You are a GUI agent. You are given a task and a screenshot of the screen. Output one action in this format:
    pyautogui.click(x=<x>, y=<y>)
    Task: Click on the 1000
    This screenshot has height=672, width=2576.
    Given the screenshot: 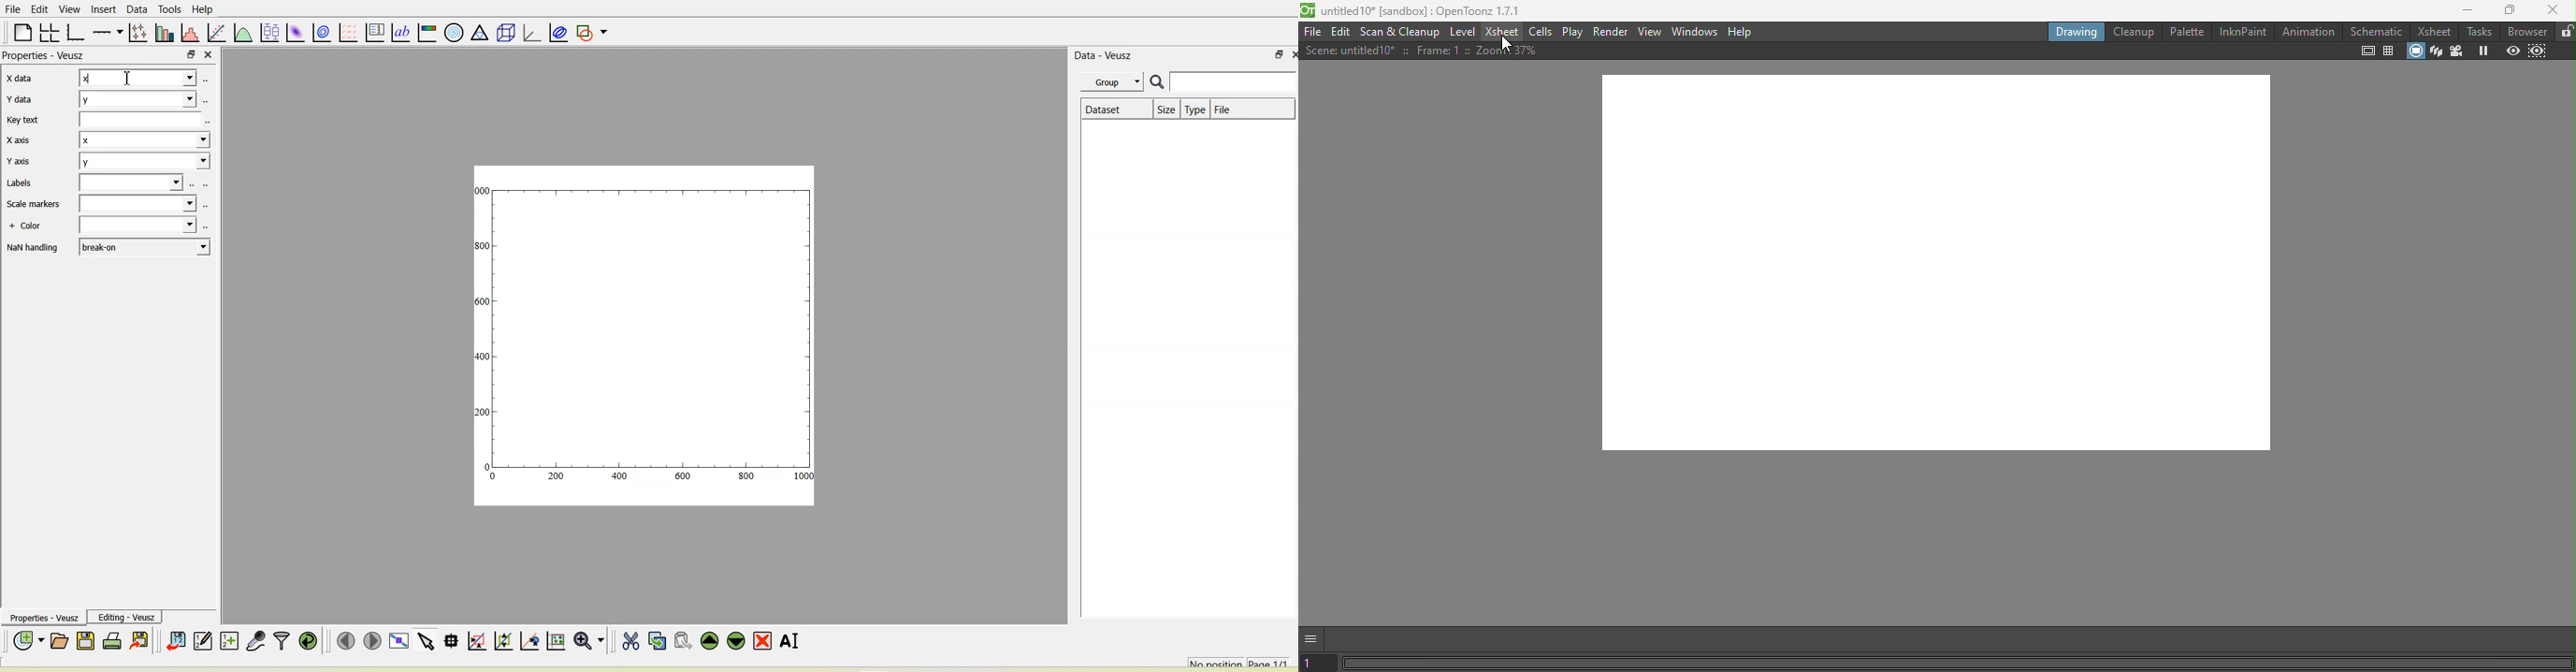 What is the action you would take?
    pyautogui.click(x=804, y=477)
    